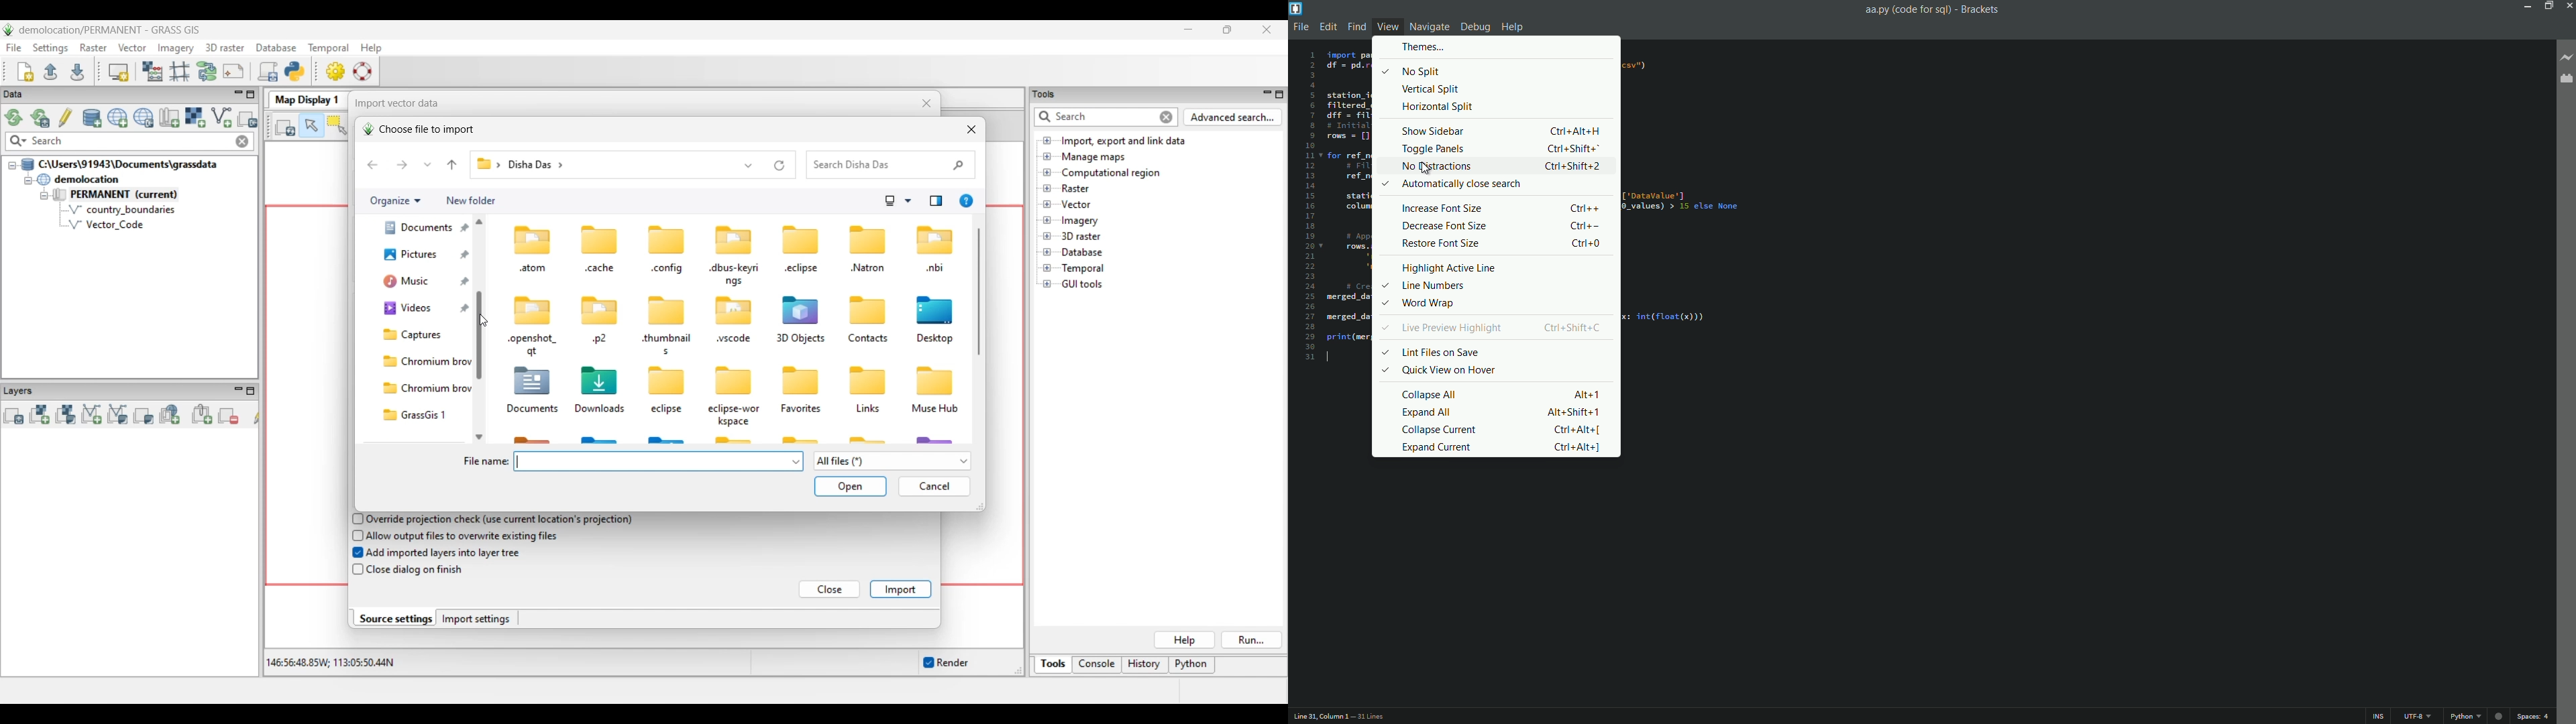 This screenshot has width=2576, height=728. Describe the element at coordinates (1506, 267) in the screenshot. I see `highlight active line` at that location.